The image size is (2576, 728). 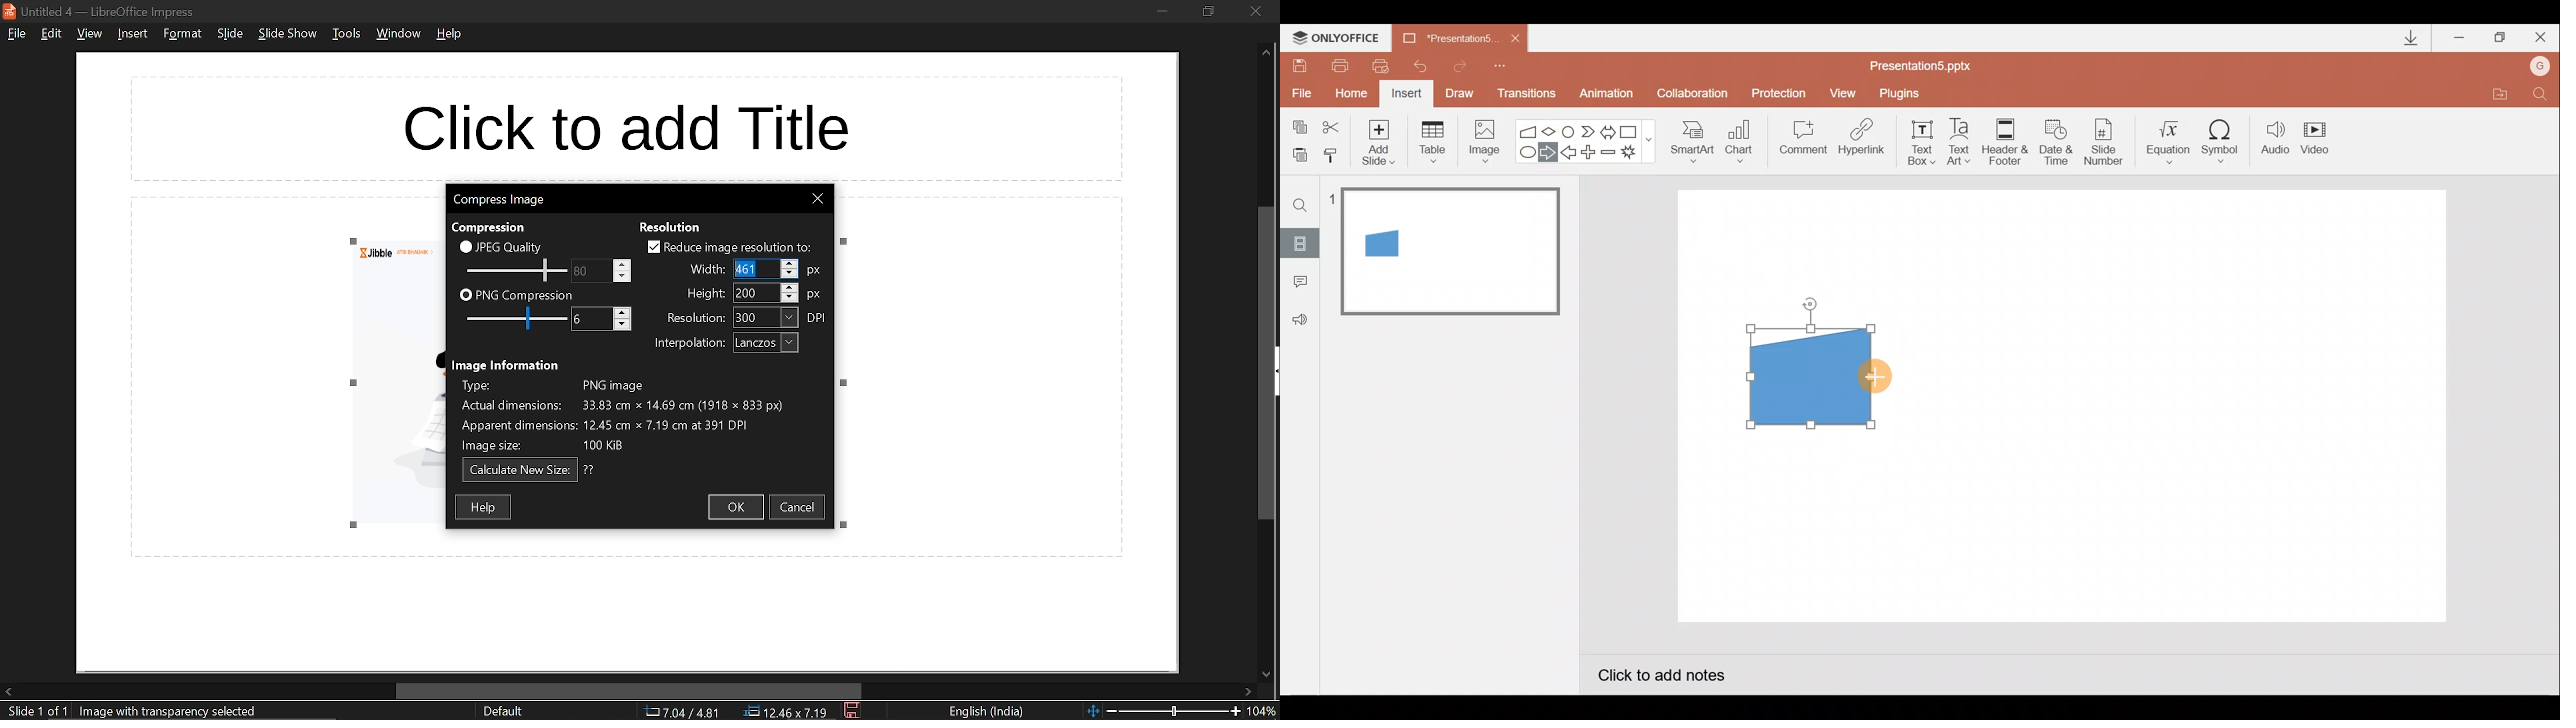 What do you see at coordinates (1524, 95) in the screenshot?
I see `Transitions` at bounding box center [1524, 95].